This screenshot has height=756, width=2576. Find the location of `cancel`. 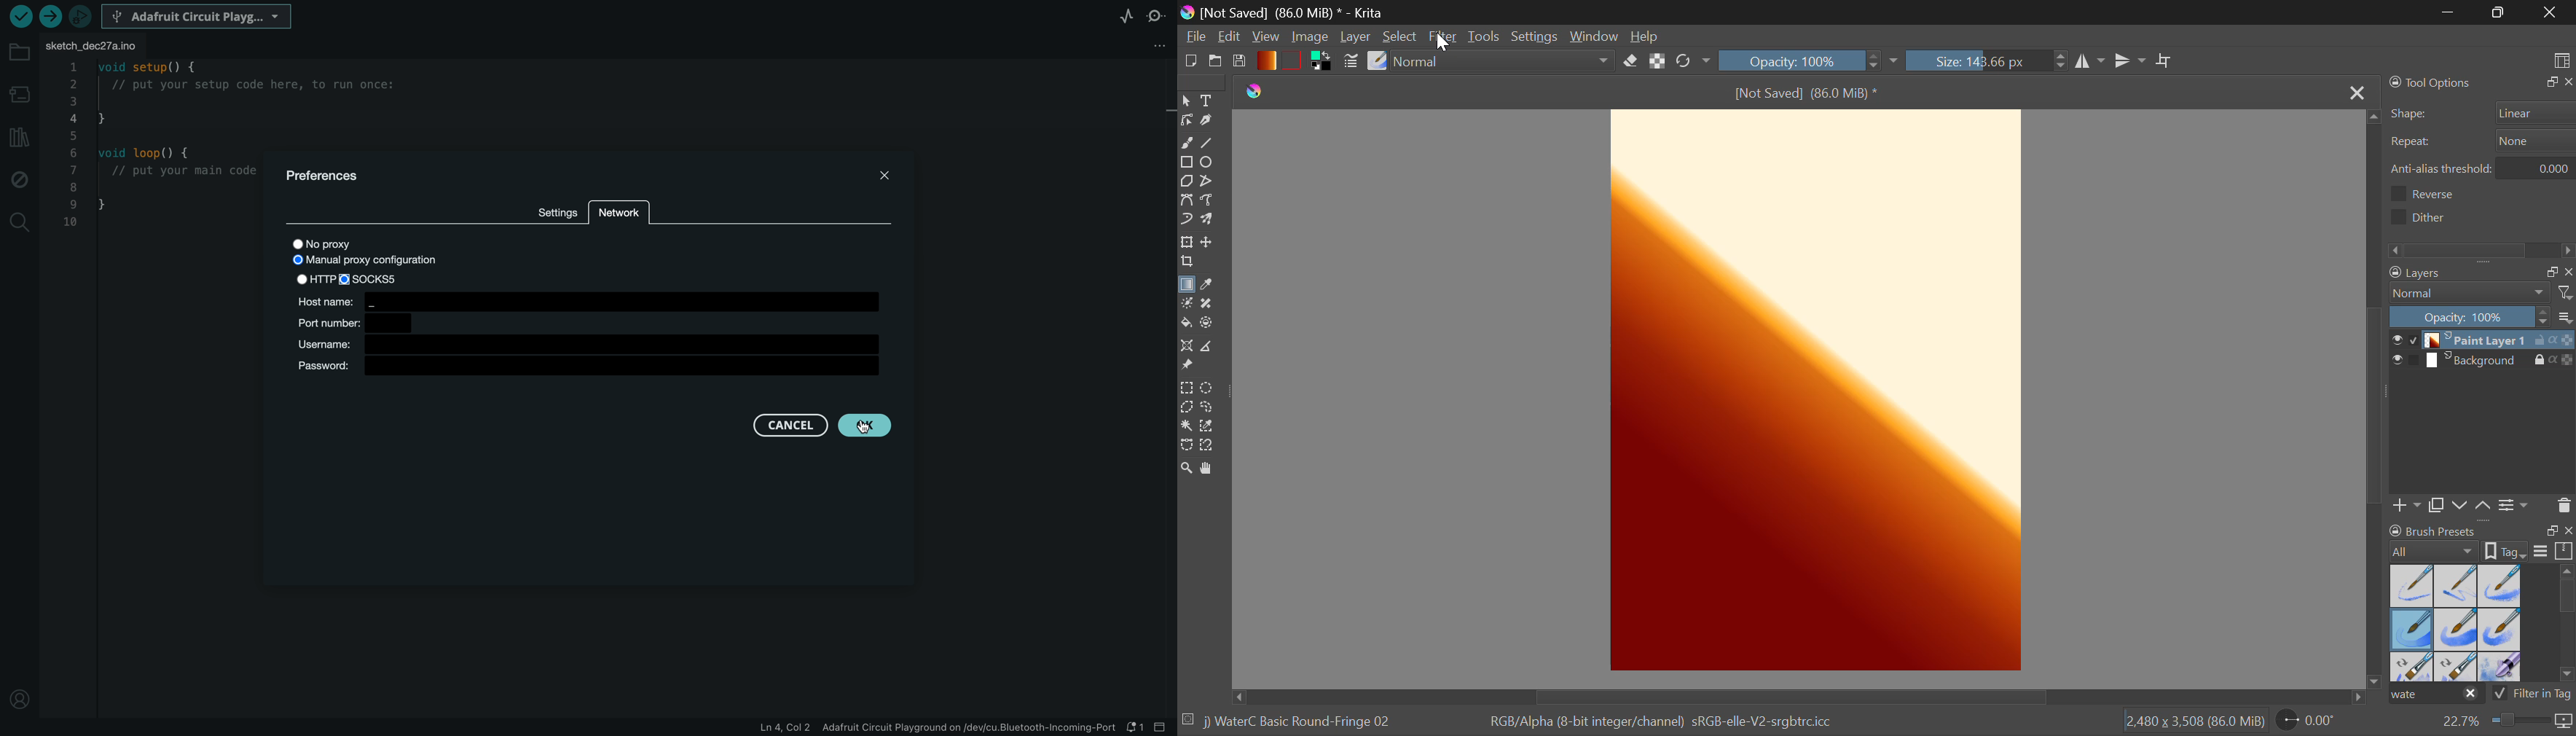

cancel is located at coordinates (785, 428).